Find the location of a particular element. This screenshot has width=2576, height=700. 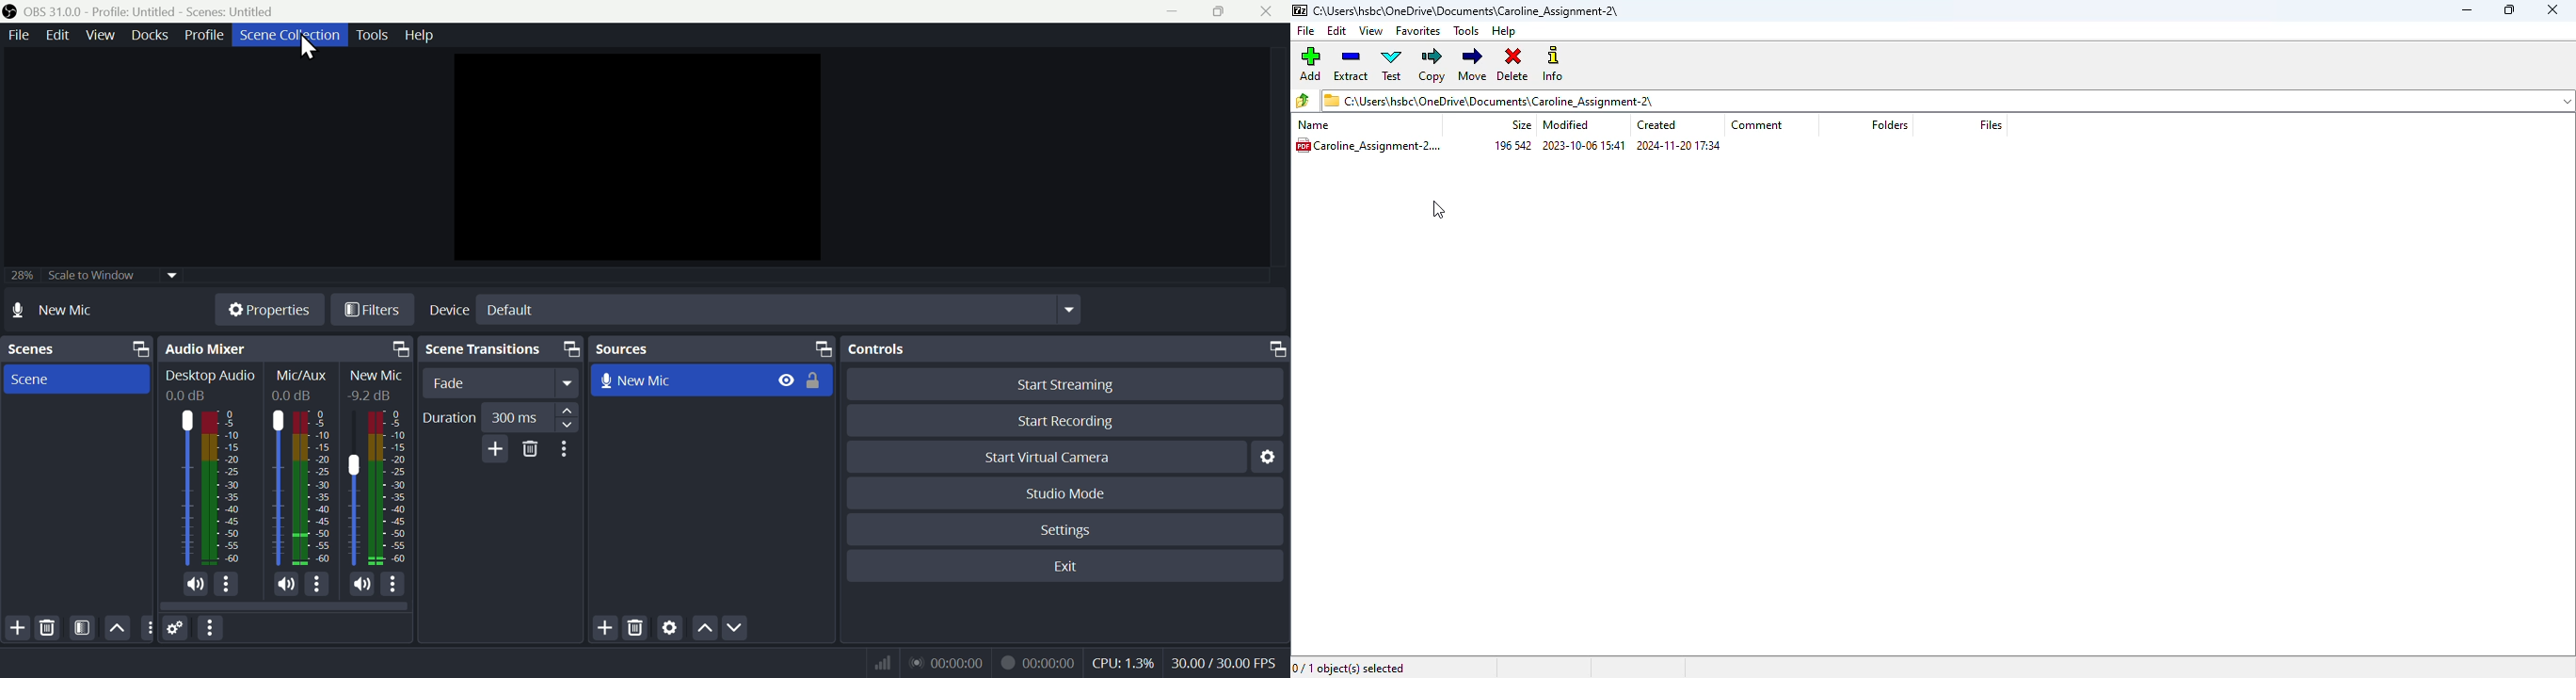

Scene is located at coordinates (78, 381).